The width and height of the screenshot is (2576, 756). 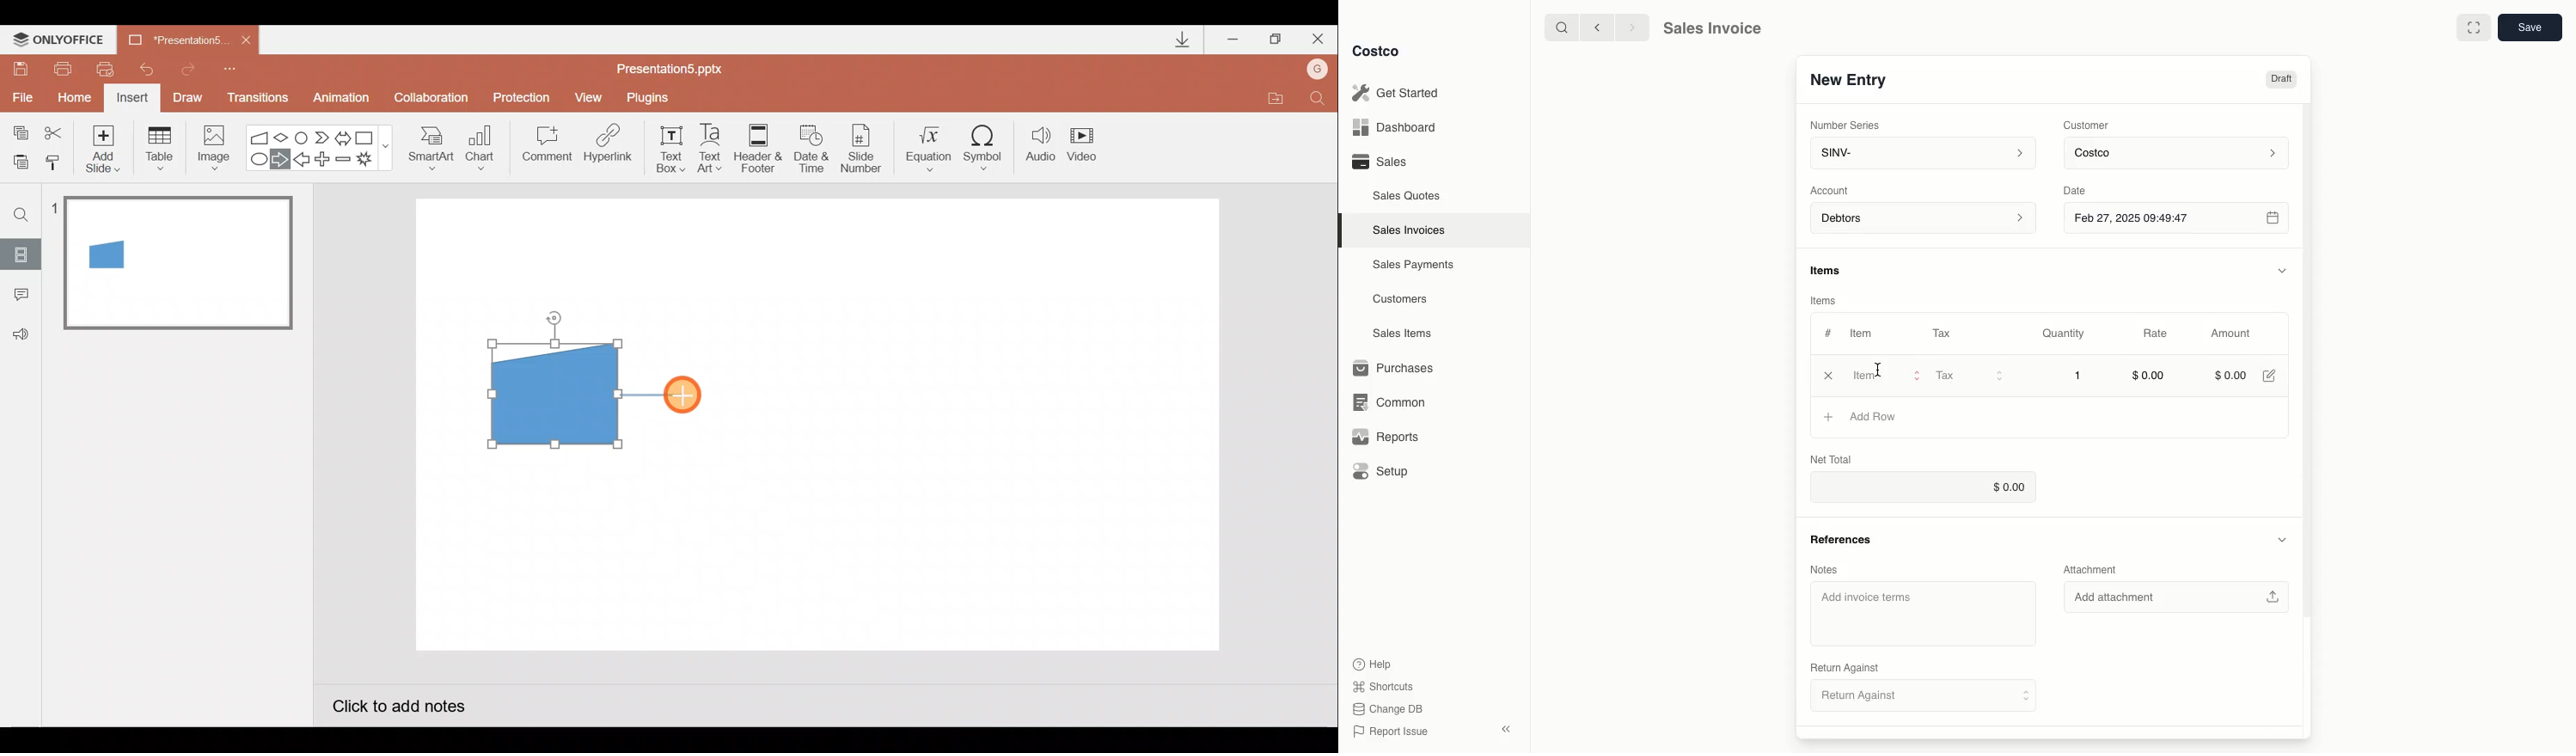 What do you see at coordinates (397, 708) in the screenshot?
I see `Click to add notes` at bounding box center [397, 708].